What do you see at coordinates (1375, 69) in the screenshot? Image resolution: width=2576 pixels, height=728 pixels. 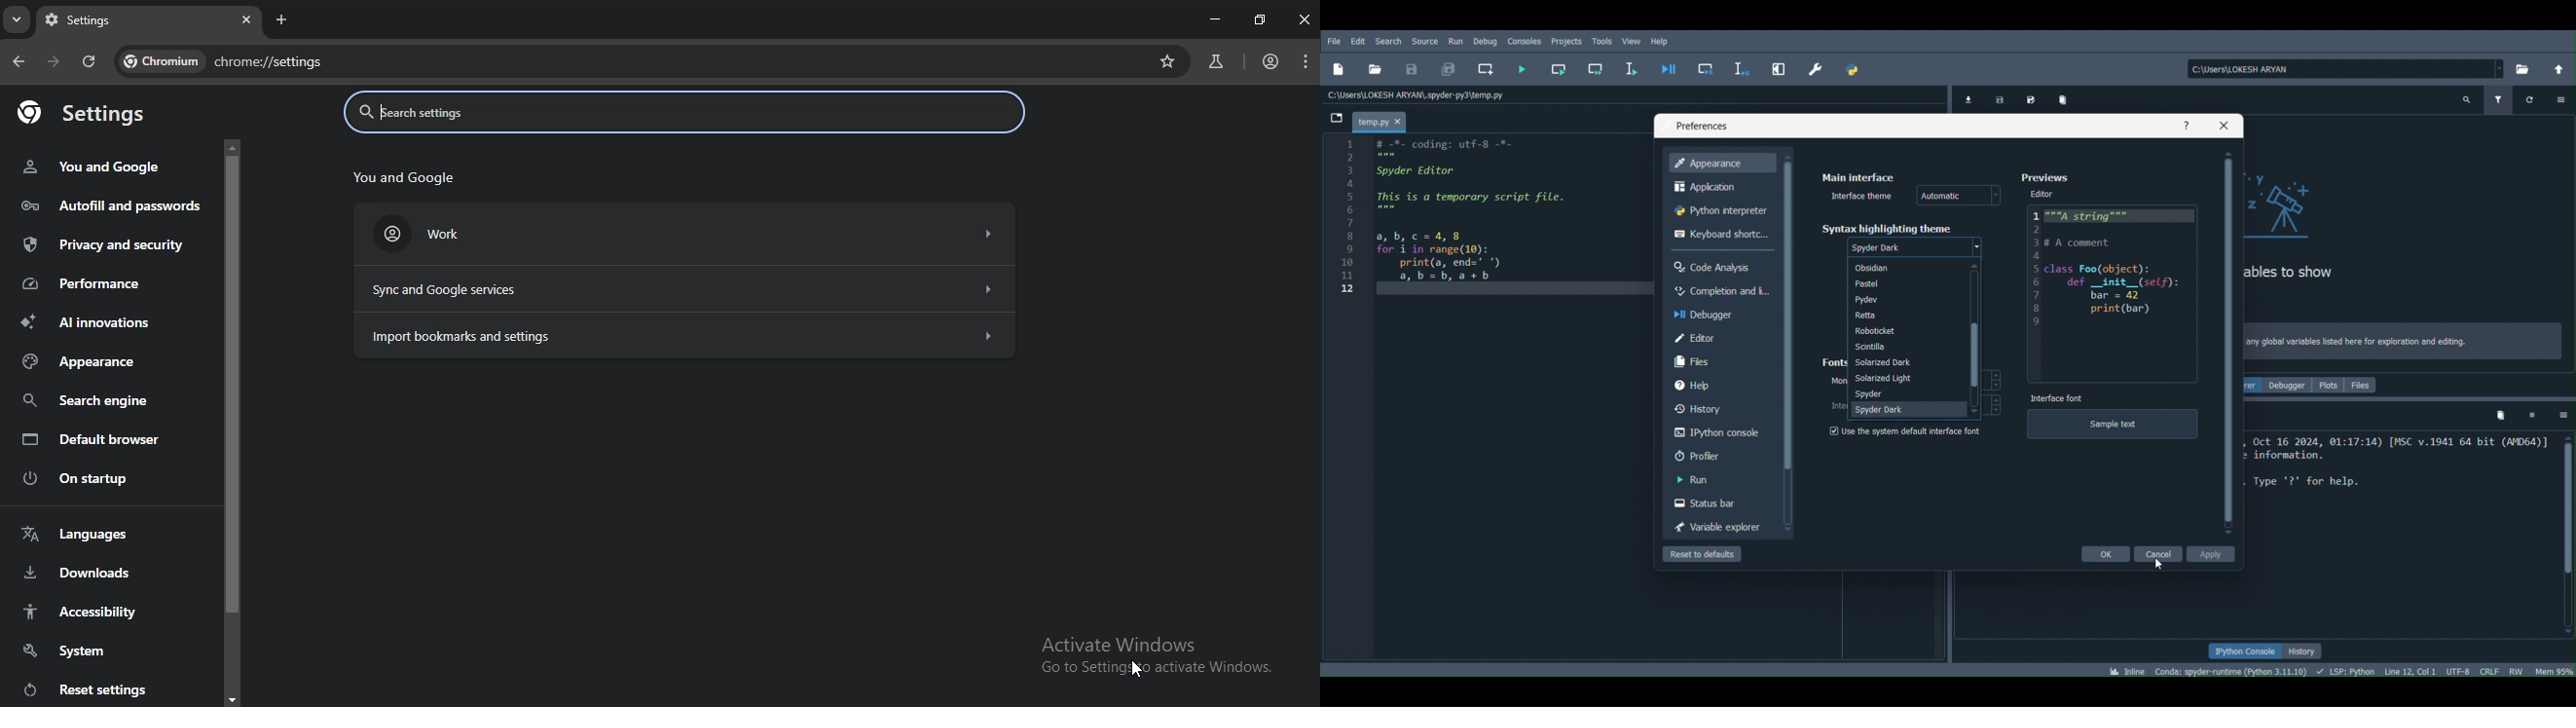 I see `Open file (Ctrl + O)` at bounding box center [1375, 69].